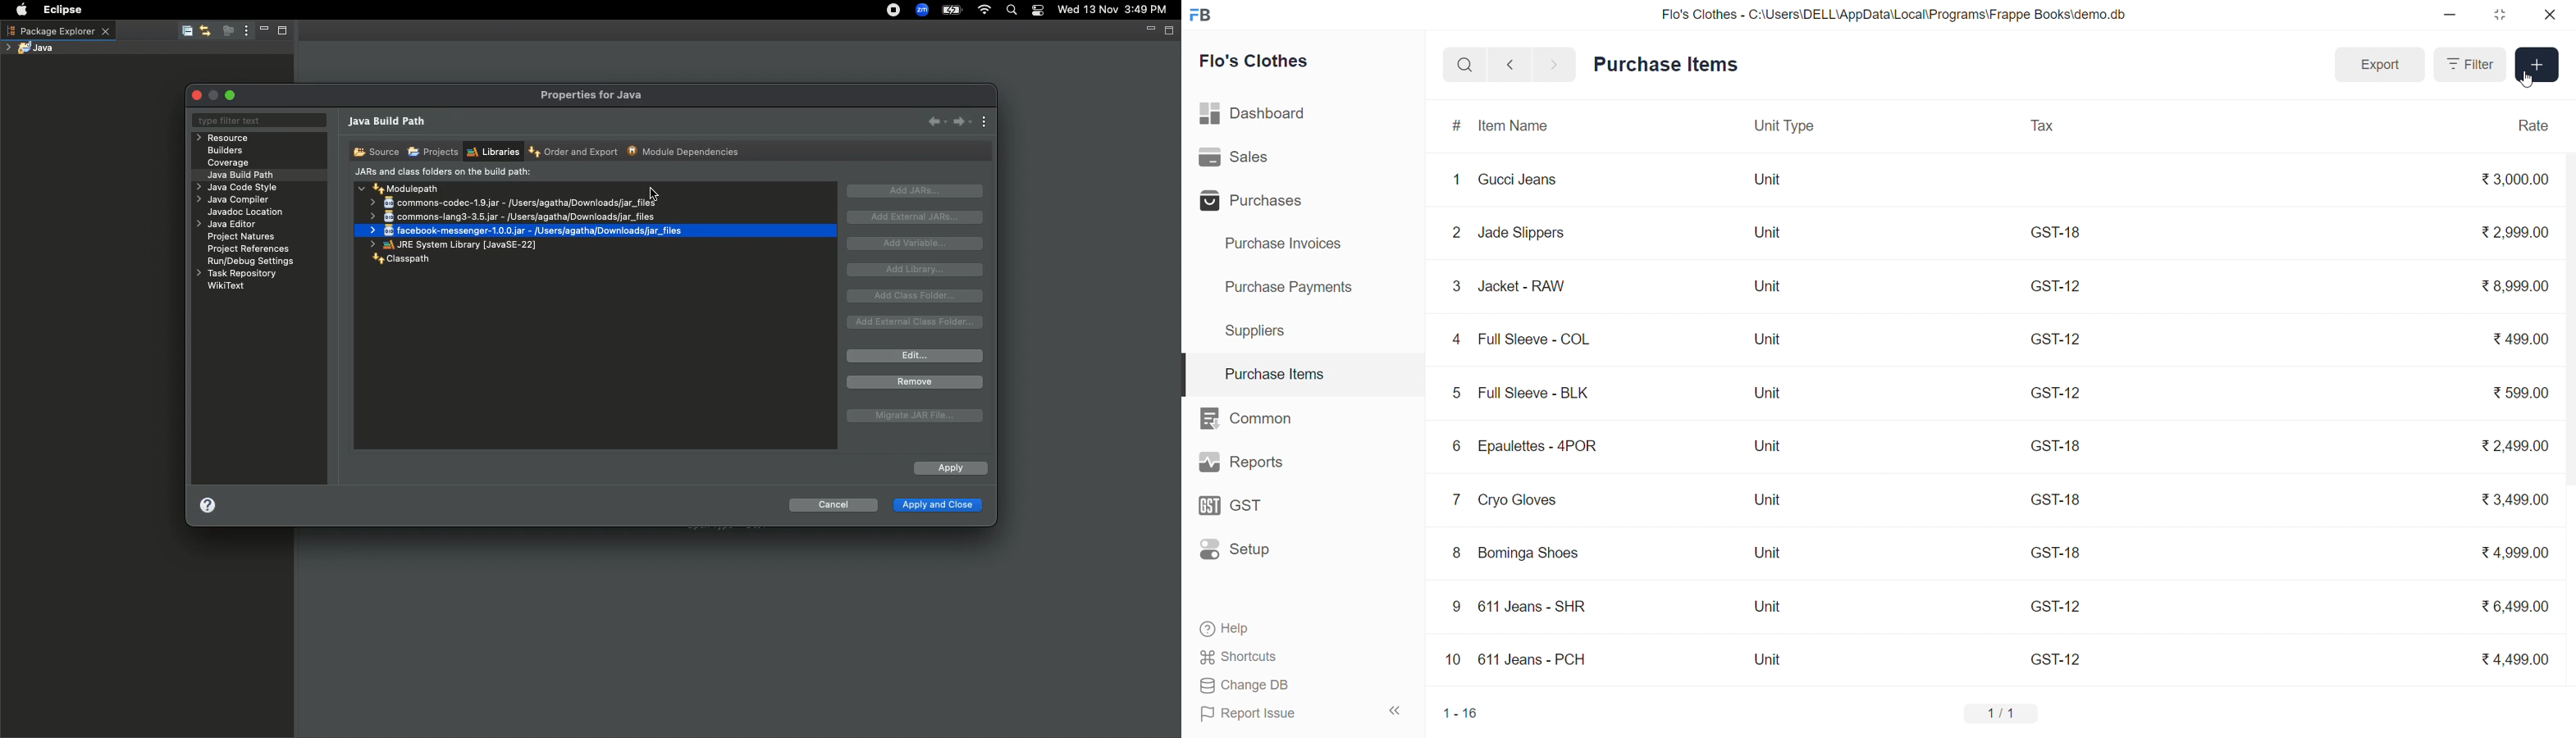 This screenshot has height=756, width=2576. I want to click on 8, so click(1457, 553).